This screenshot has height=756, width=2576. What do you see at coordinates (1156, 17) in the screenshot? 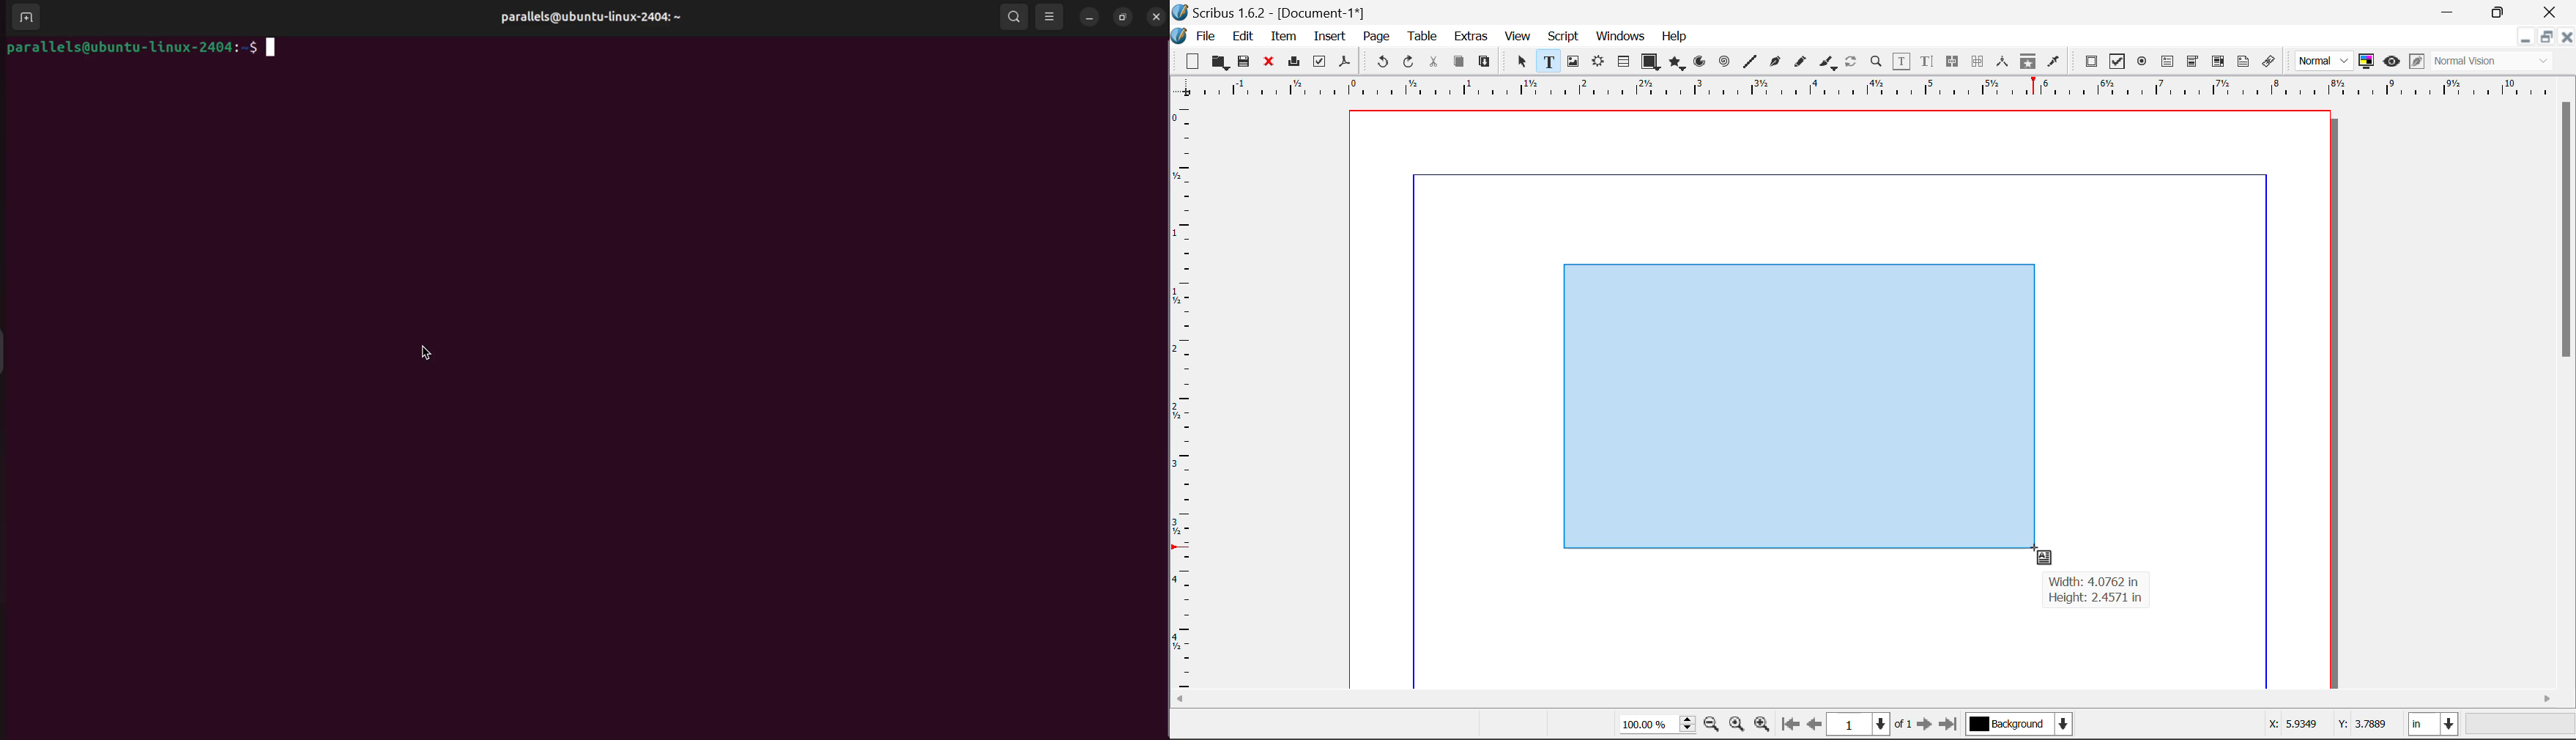
I see `close` at bounding box center [1156, 17].